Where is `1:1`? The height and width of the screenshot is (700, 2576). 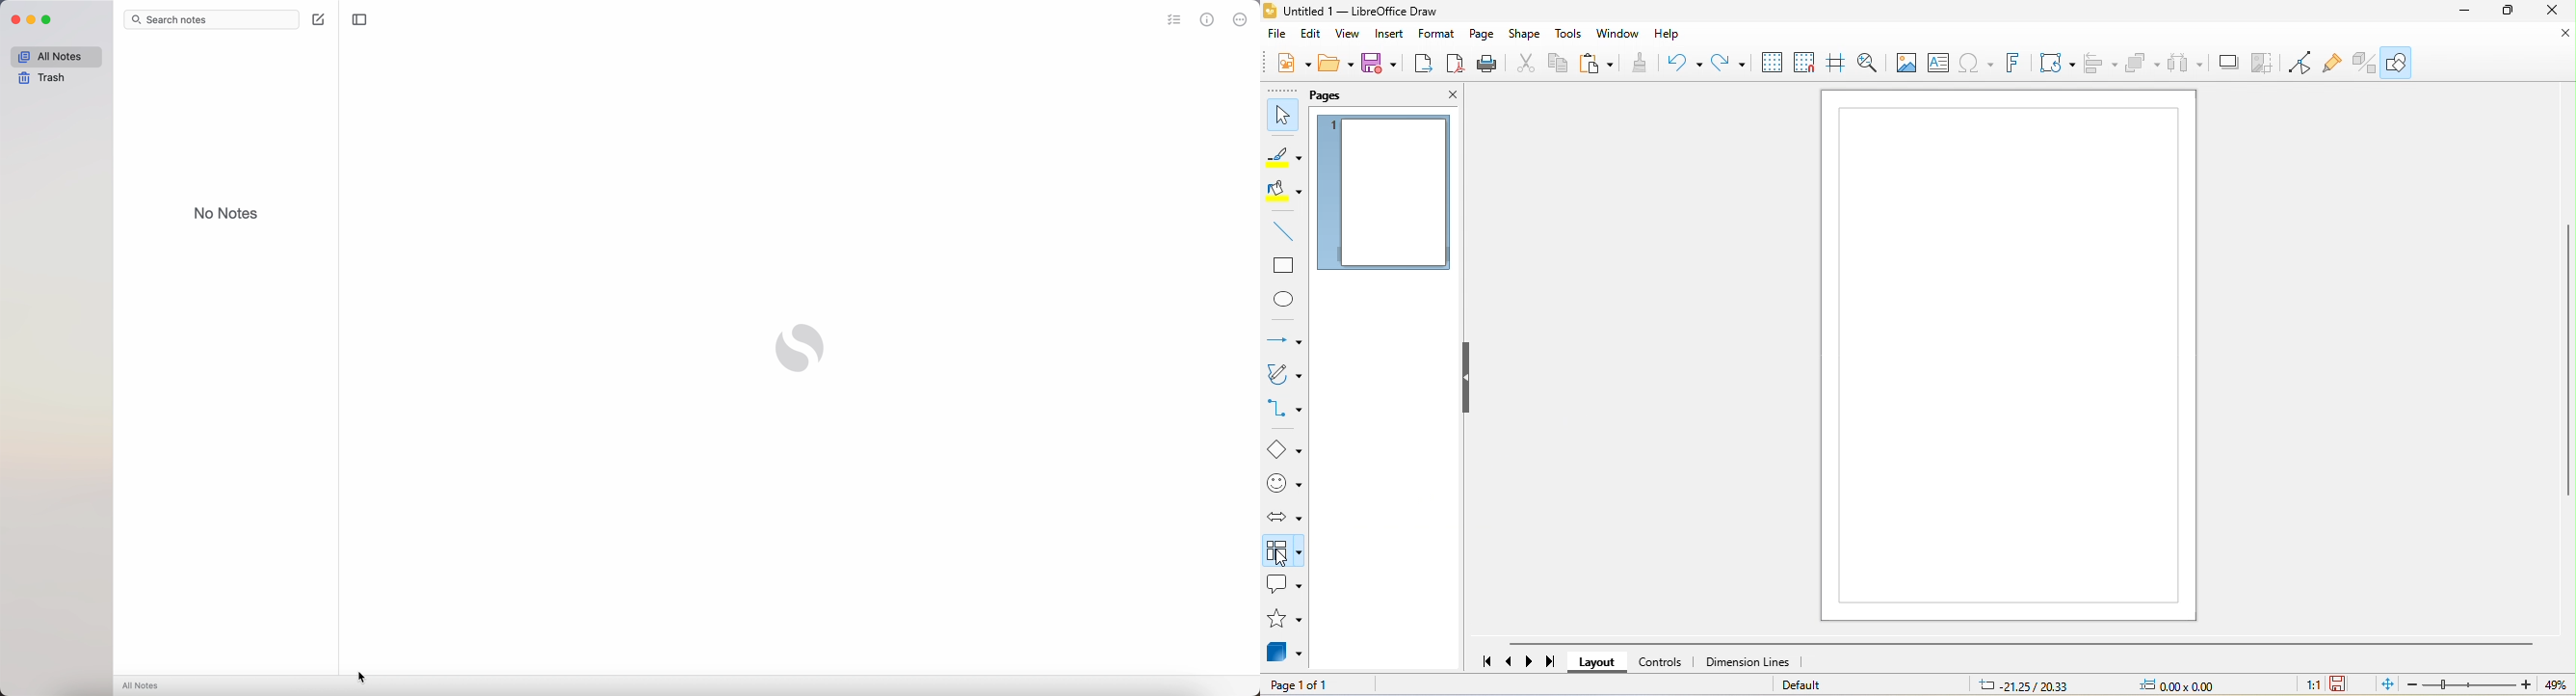 1:1 is located at coordinates (2312, 686).